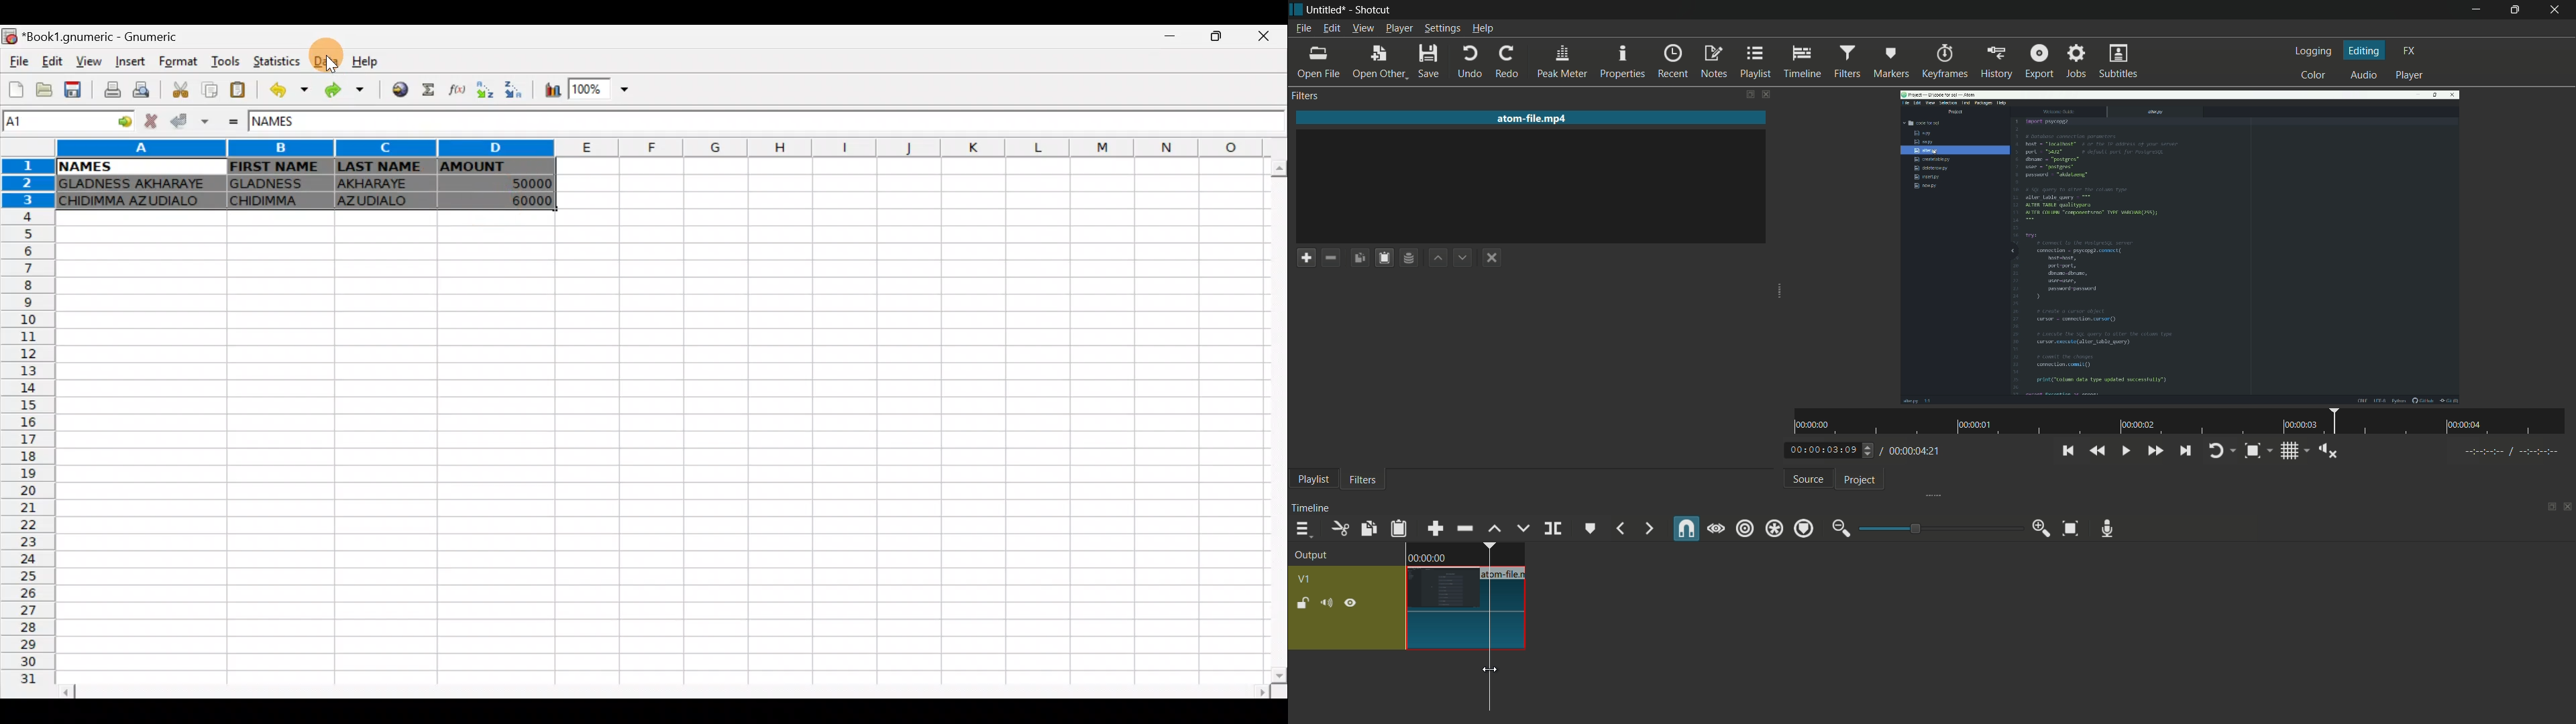 Image resolution: width=2576 pixels, height=728 pixels. Describe the element at coordinates (46, 89) in the screenshot. I see `Open a file` at that location.